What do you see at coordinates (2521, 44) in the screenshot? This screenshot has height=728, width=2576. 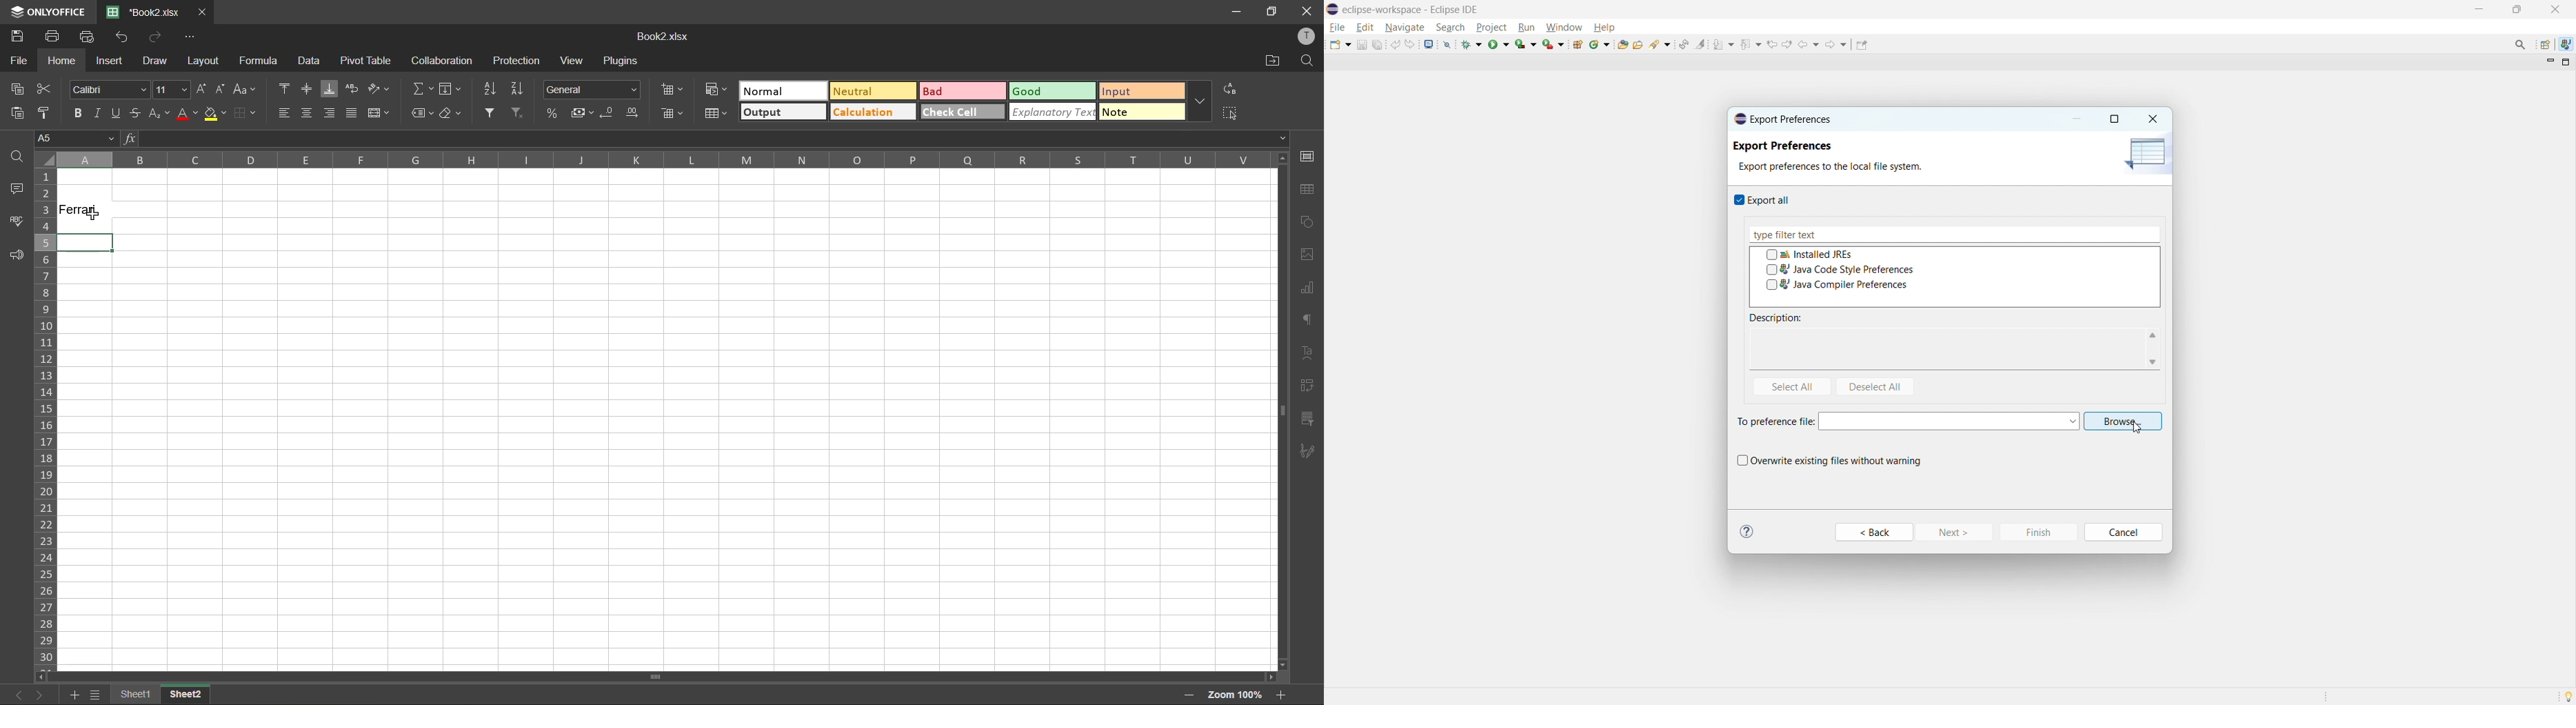 I see `access commands and other items` at bounding box center [2521, 44].